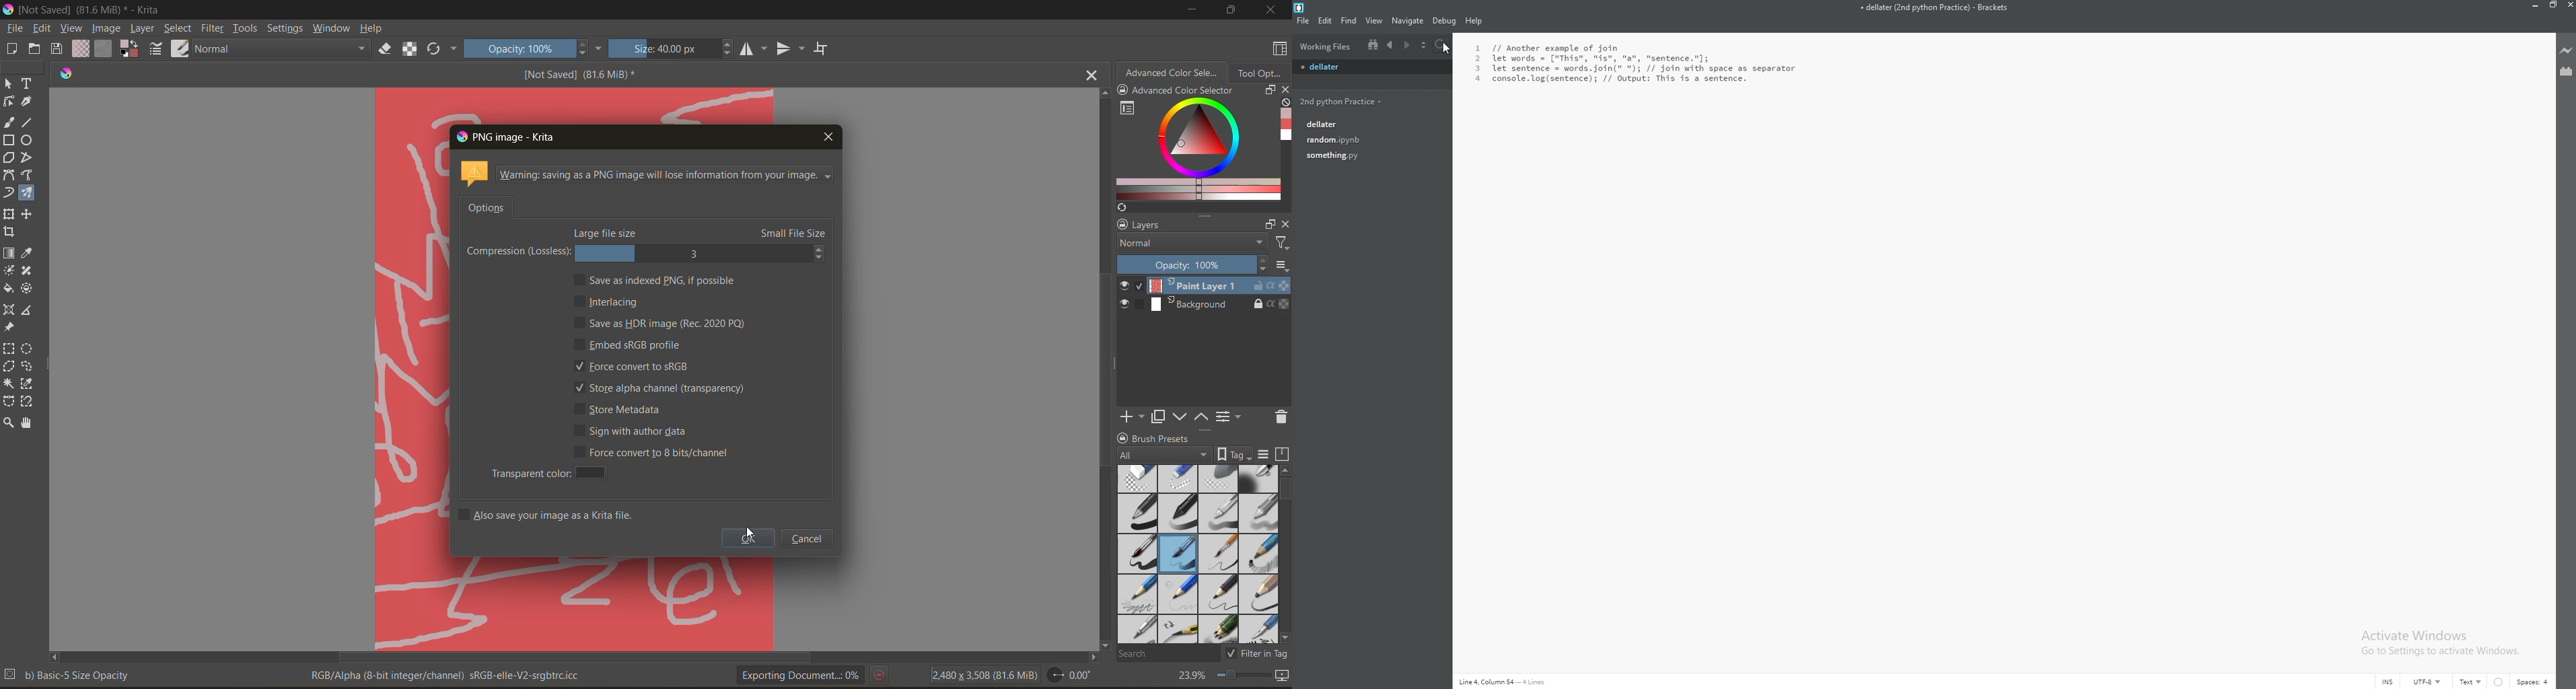  Describe the element at coordinates (79, 48) in the screenshot. I see `fill gradients` at that location.